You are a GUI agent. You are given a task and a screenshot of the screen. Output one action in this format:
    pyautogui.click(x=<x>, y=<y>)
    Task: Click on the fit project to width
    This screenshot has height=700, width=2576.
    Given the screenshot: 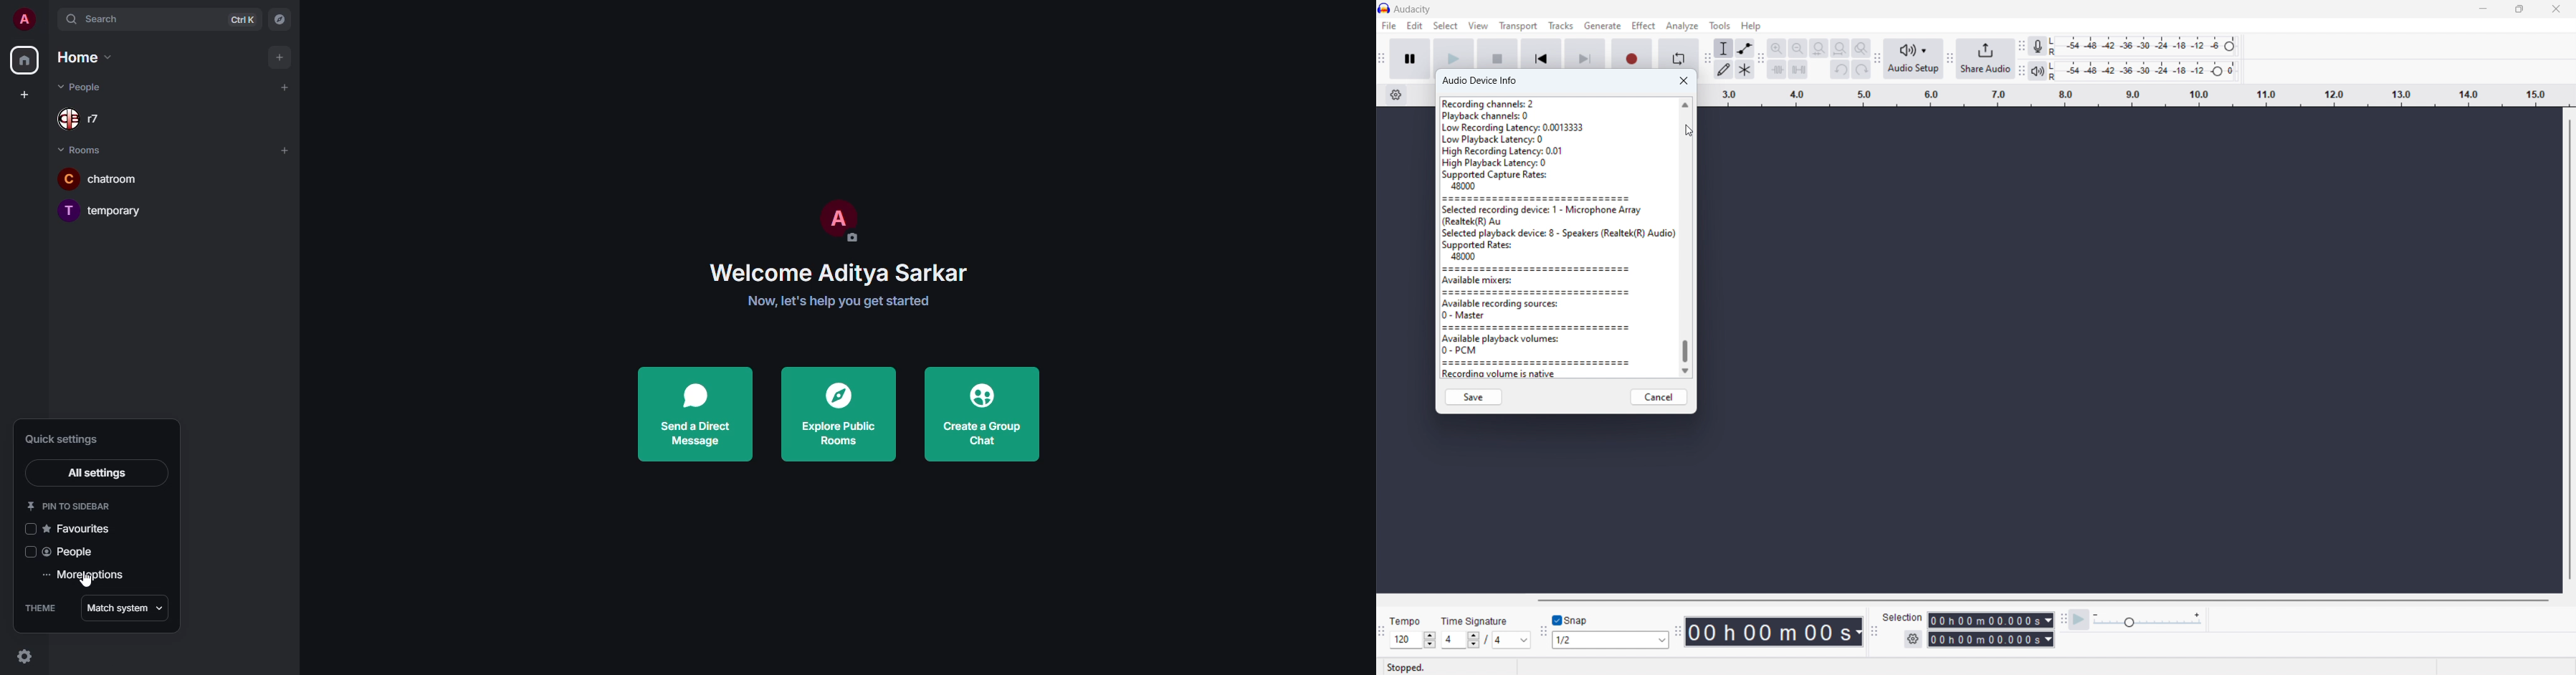 What is the action you would take?
    pyautogui.click(x=1840, y=48)
    